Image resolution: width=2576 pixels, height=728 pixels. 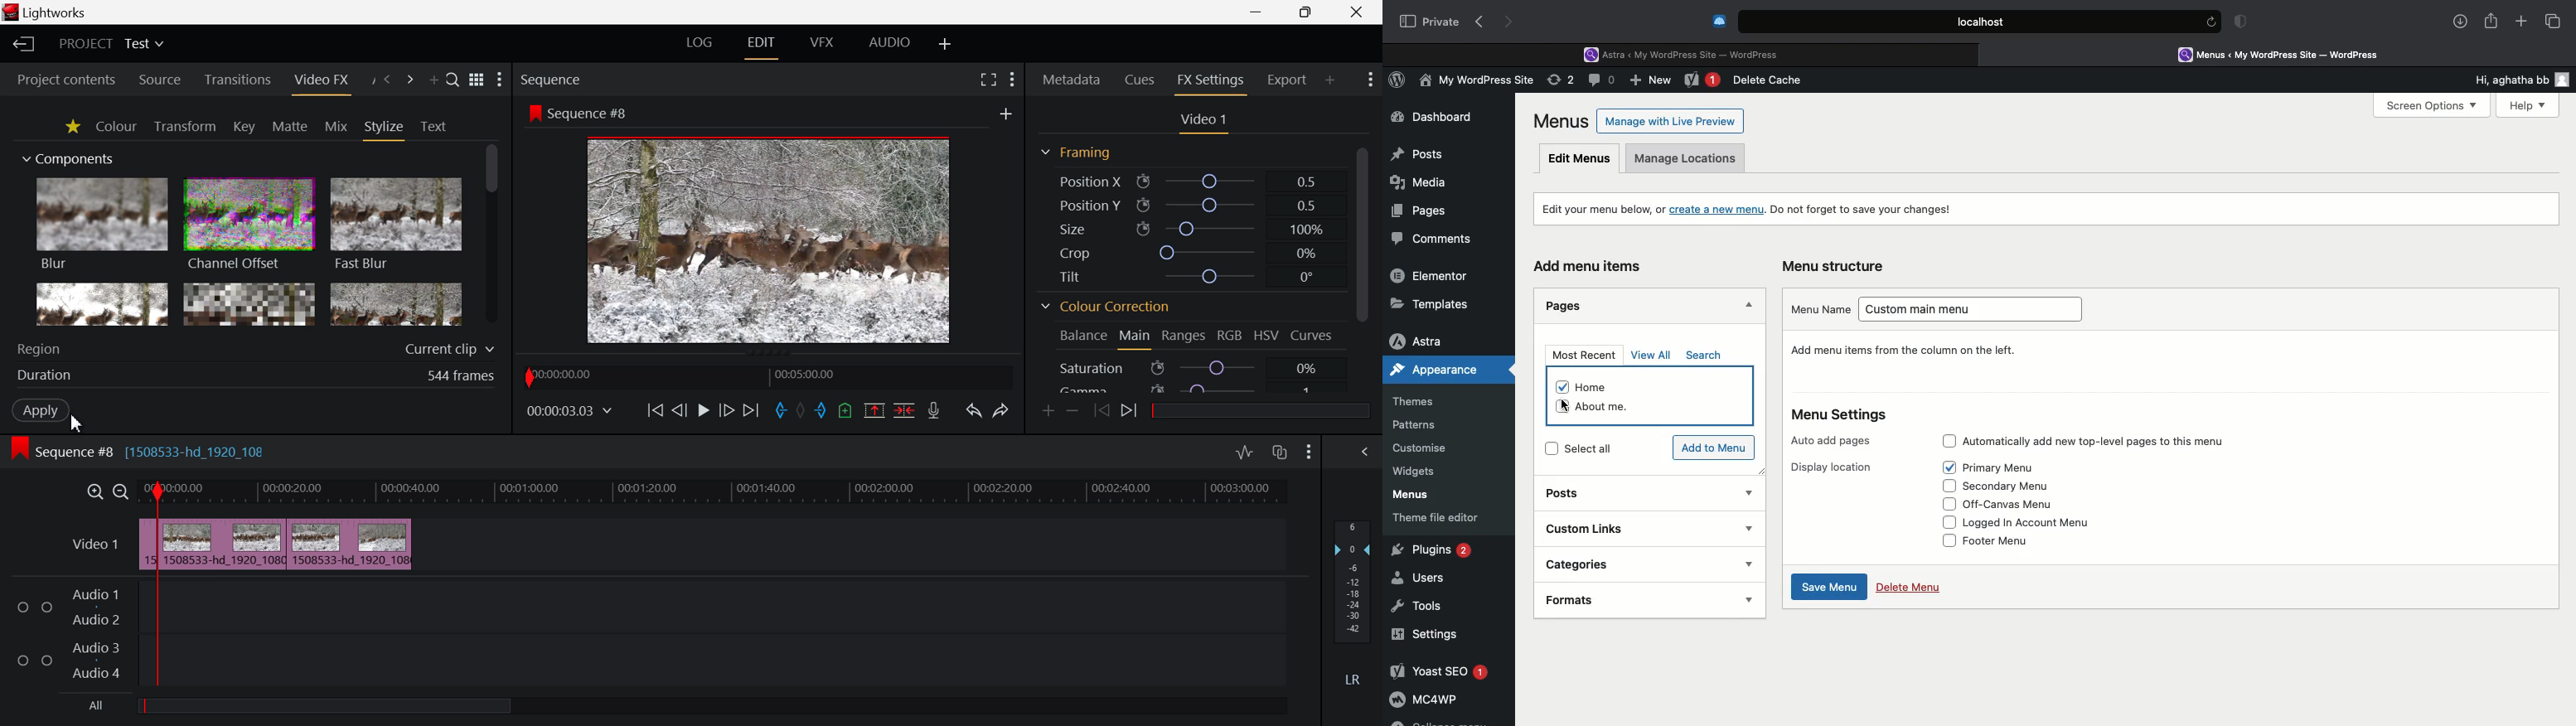 What do you see at coordinates (2007, 540) in the screenshot?
I see `Footer menu` at bounding box center [2007, 540].